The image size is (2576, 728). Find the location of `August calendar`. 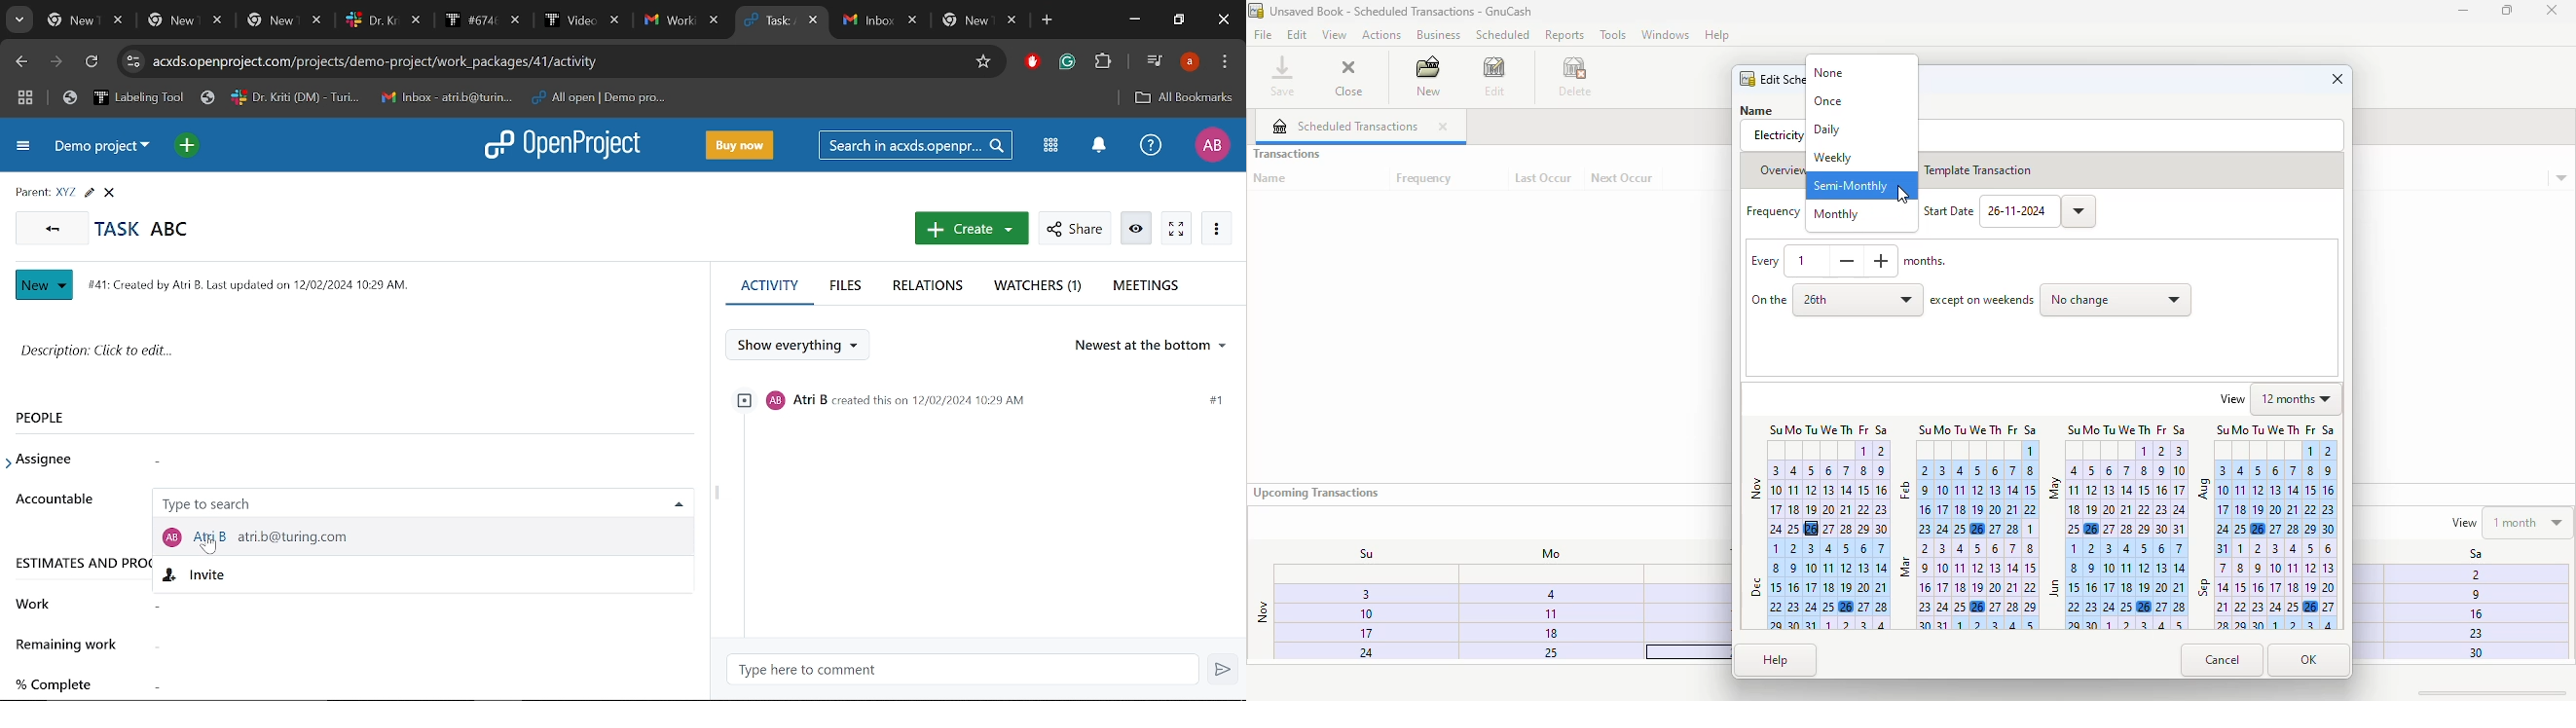

August calendar is located at coordinates (2266, 479).